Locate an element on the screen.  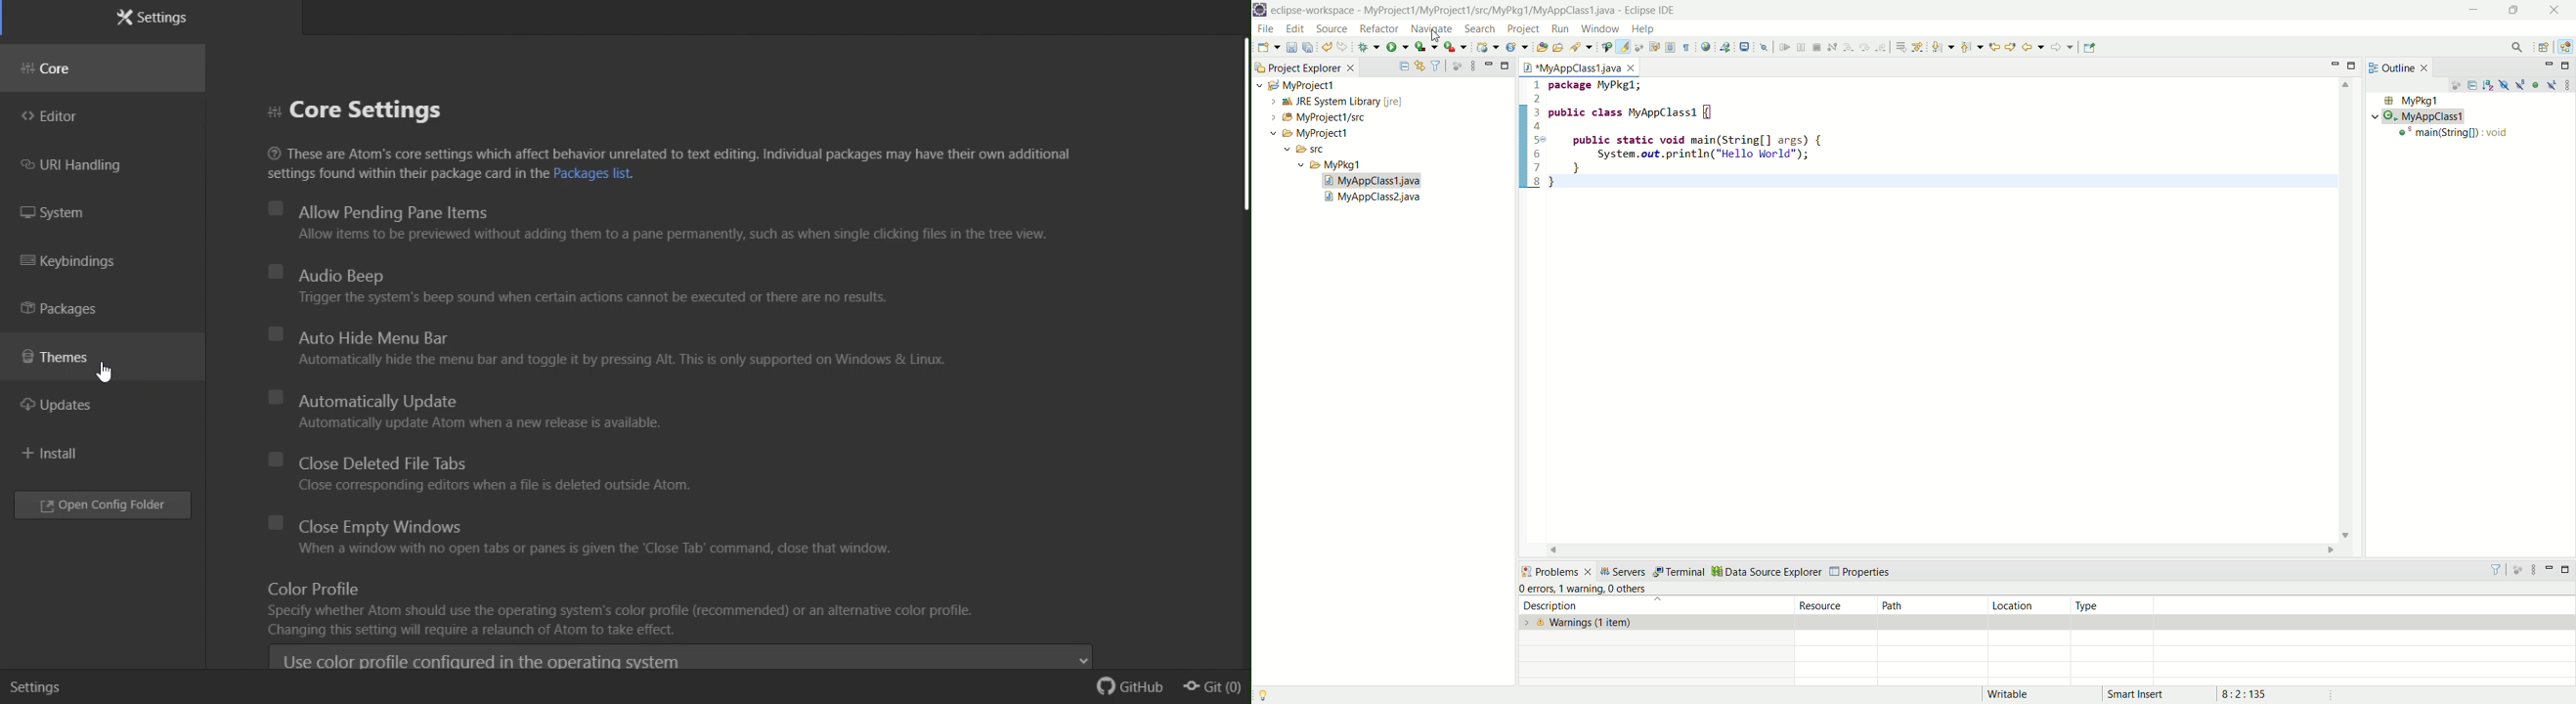
JRE system library is located at coordinates (1330, 101).